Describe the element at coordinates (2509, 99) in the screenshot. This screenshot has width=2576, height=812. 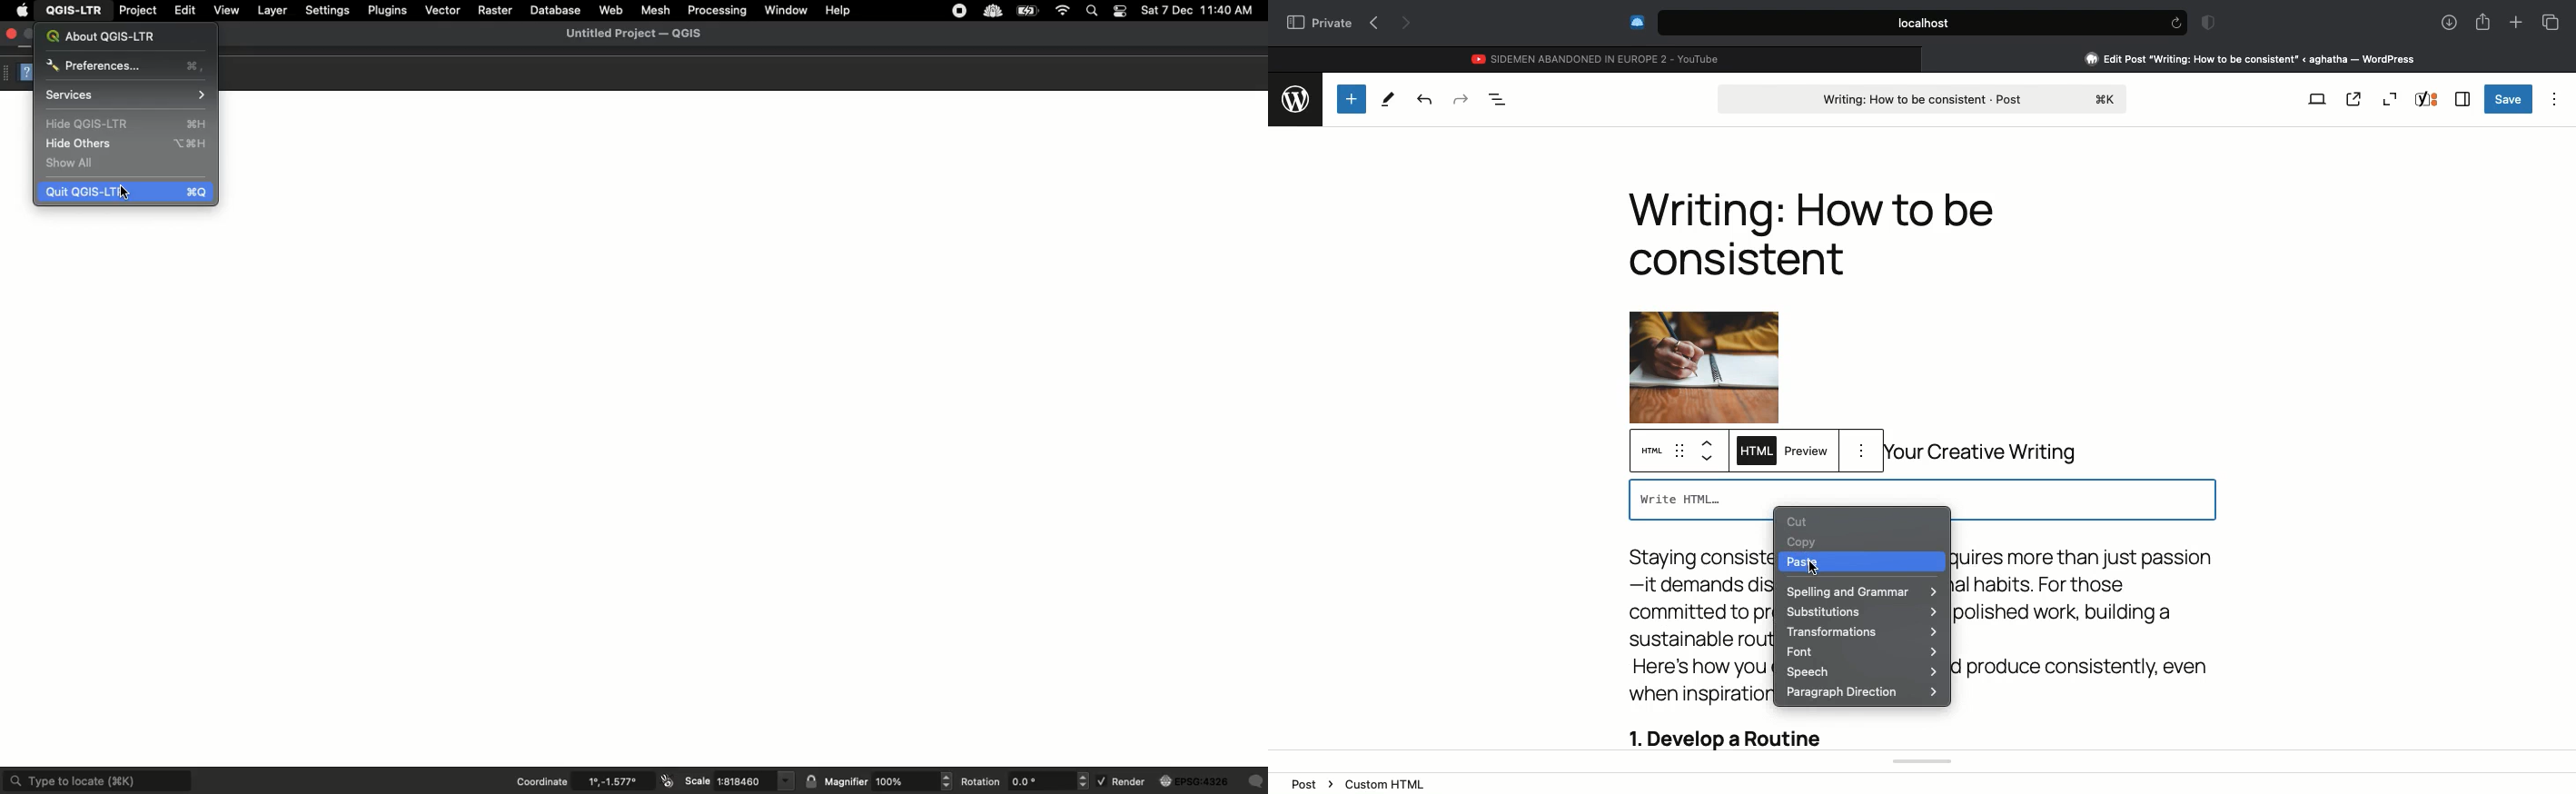
I see `Save` at that location.